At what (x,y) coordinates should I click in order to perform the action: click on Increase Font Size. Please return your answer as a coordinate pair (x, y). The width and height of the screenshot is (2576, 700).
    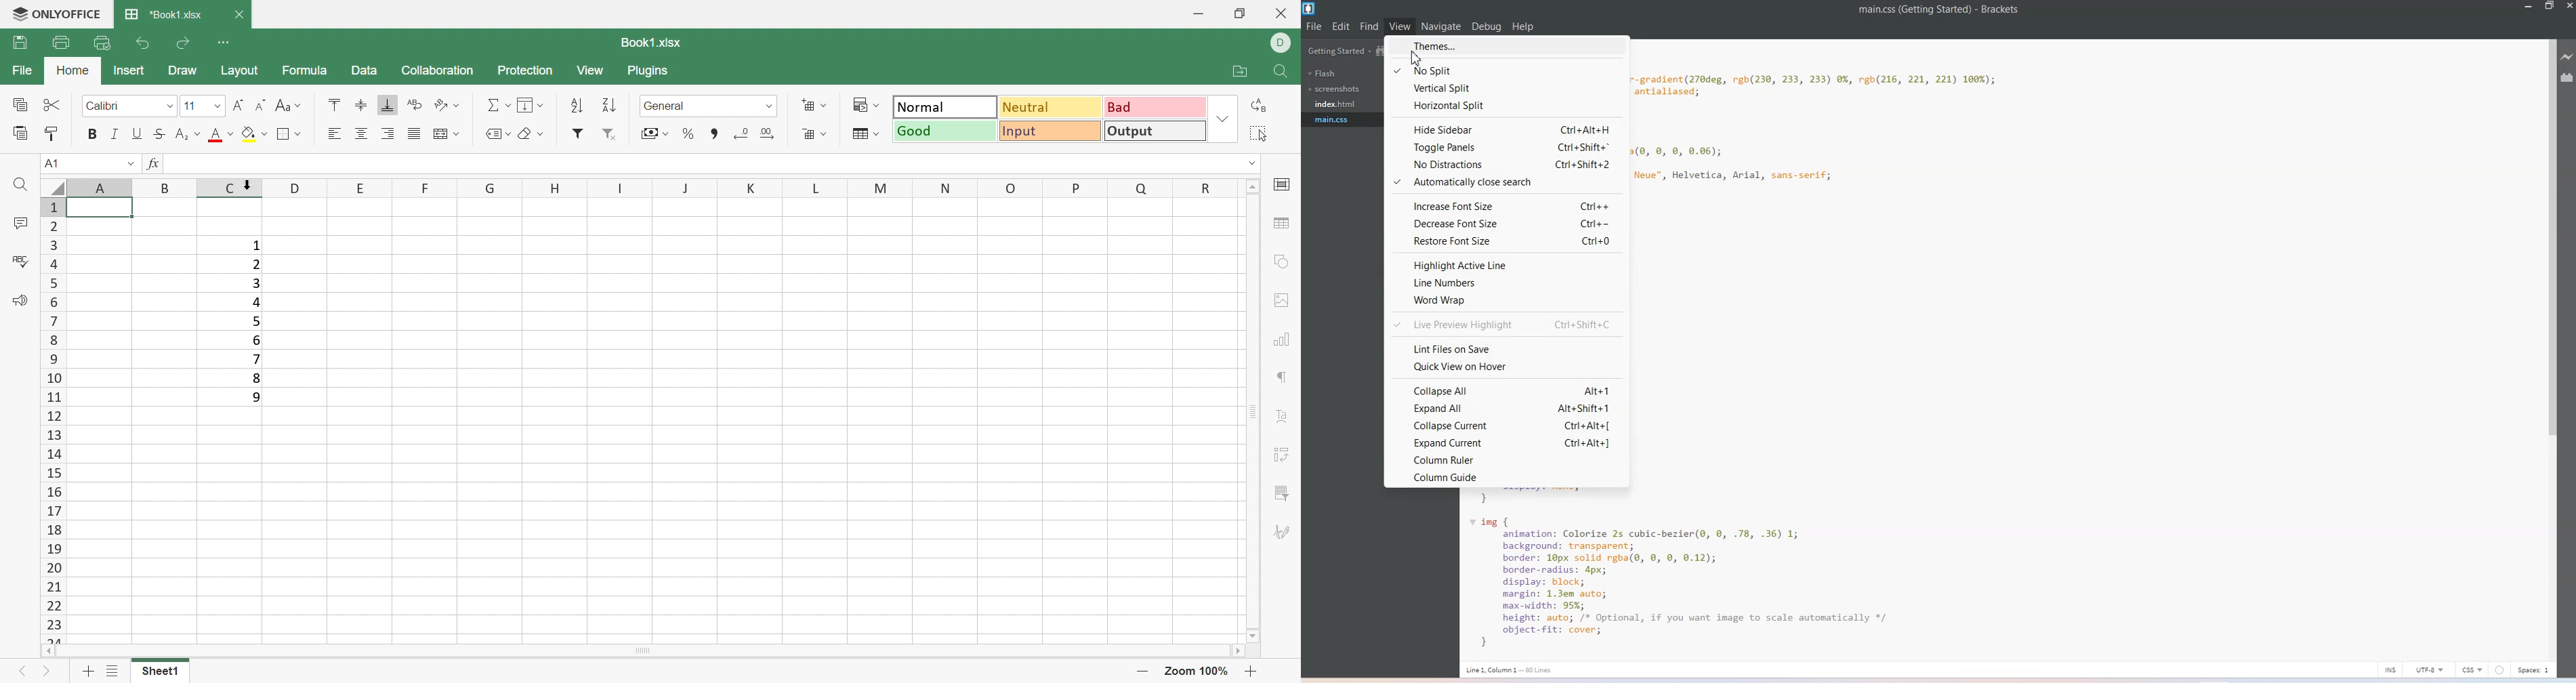
    Looking at the image, I should click on (1505, 205).